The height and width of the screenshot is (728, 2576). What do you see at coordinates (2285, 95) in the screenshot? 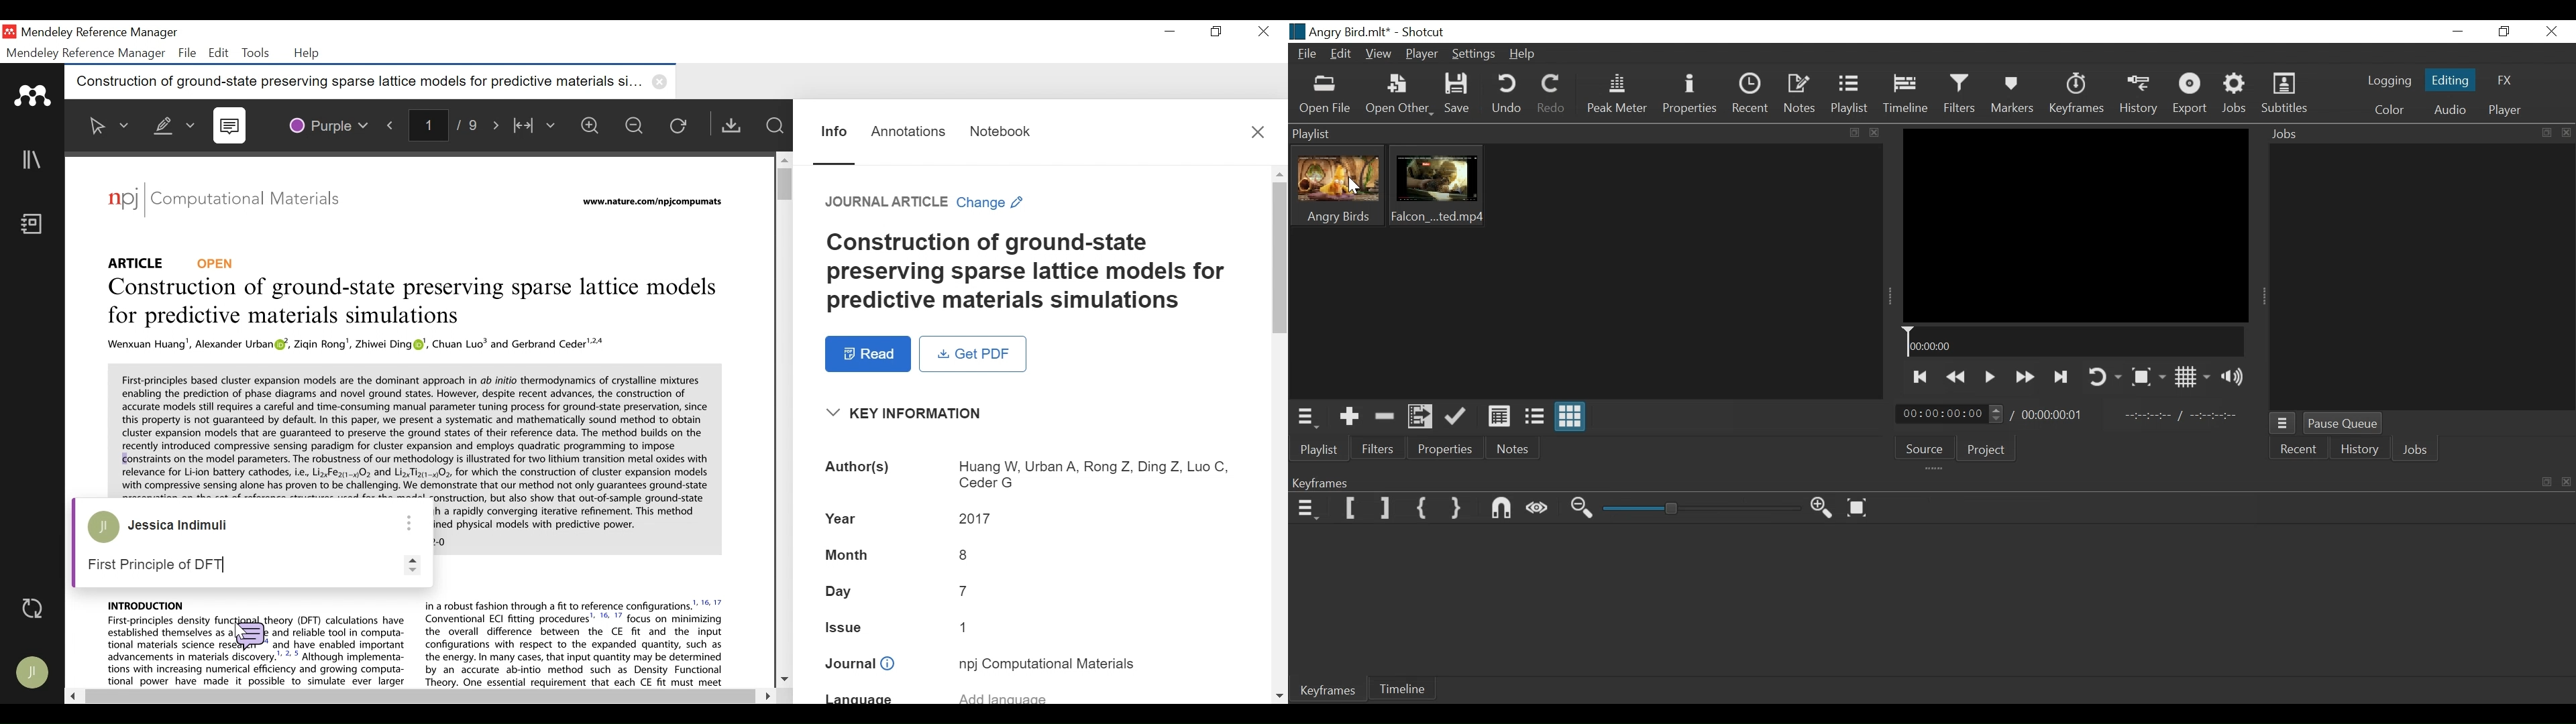
I see `Subtitles` at bounding box center [2285, 95].